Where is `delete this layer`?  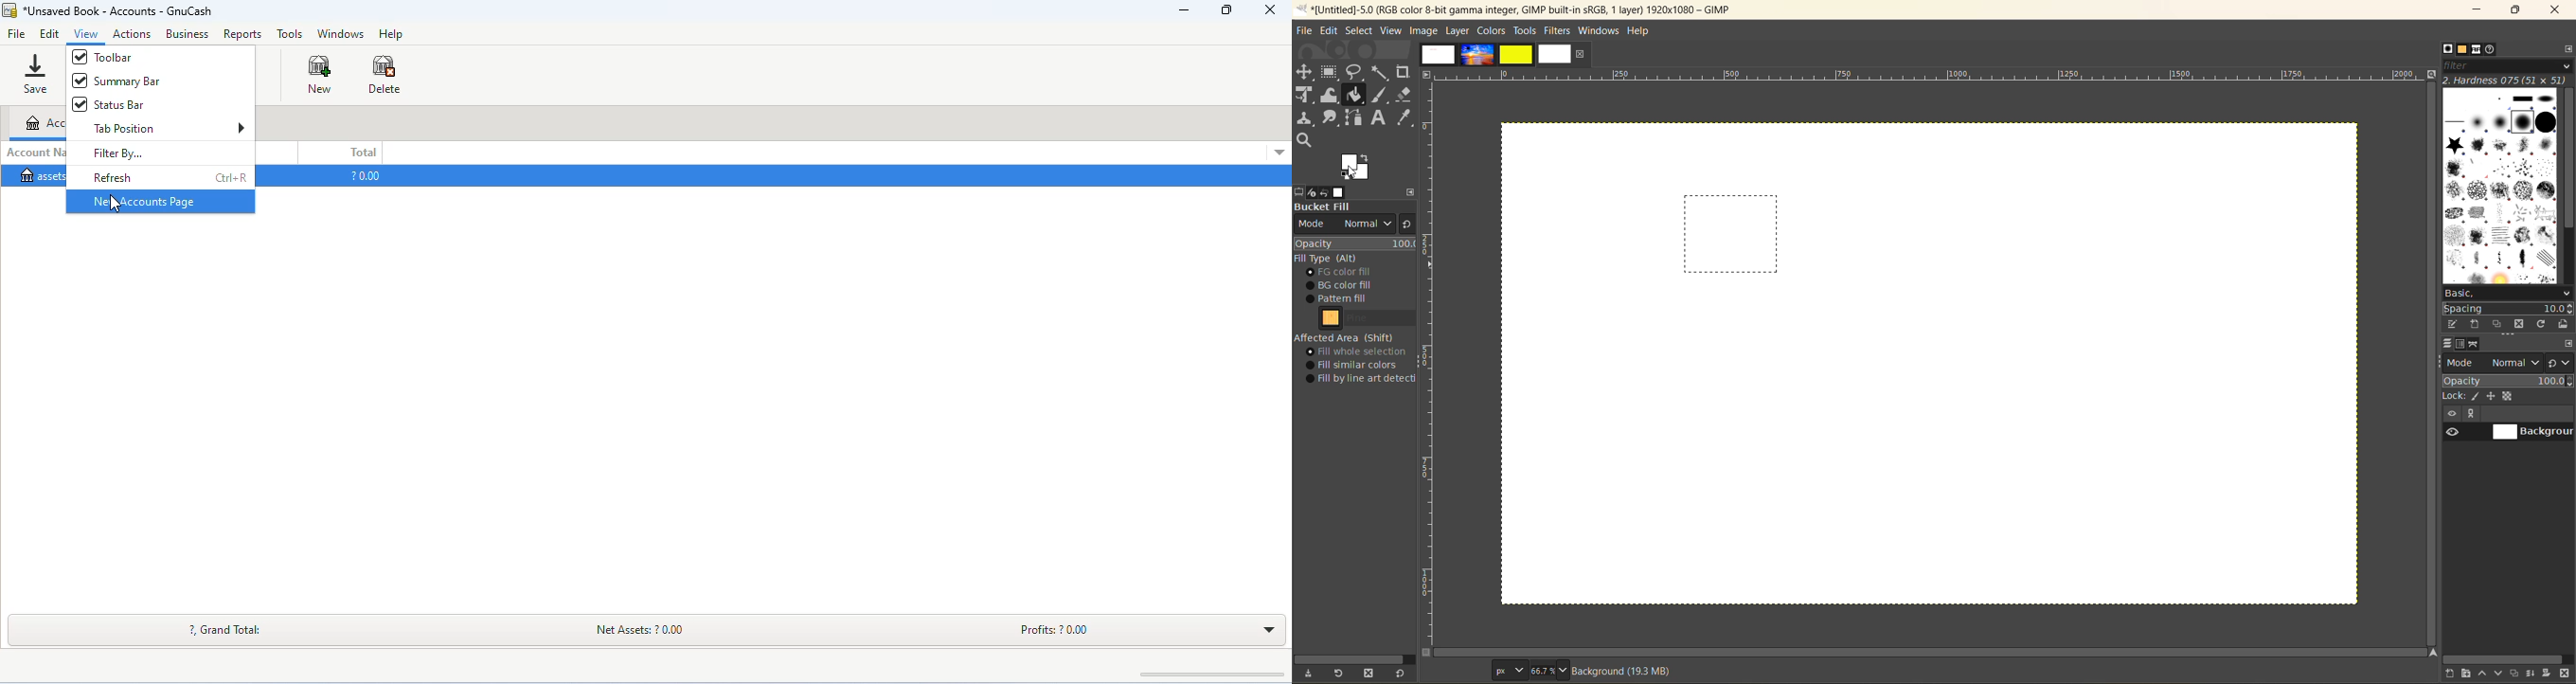 delete this layer is located at coordinates (2566, 675).